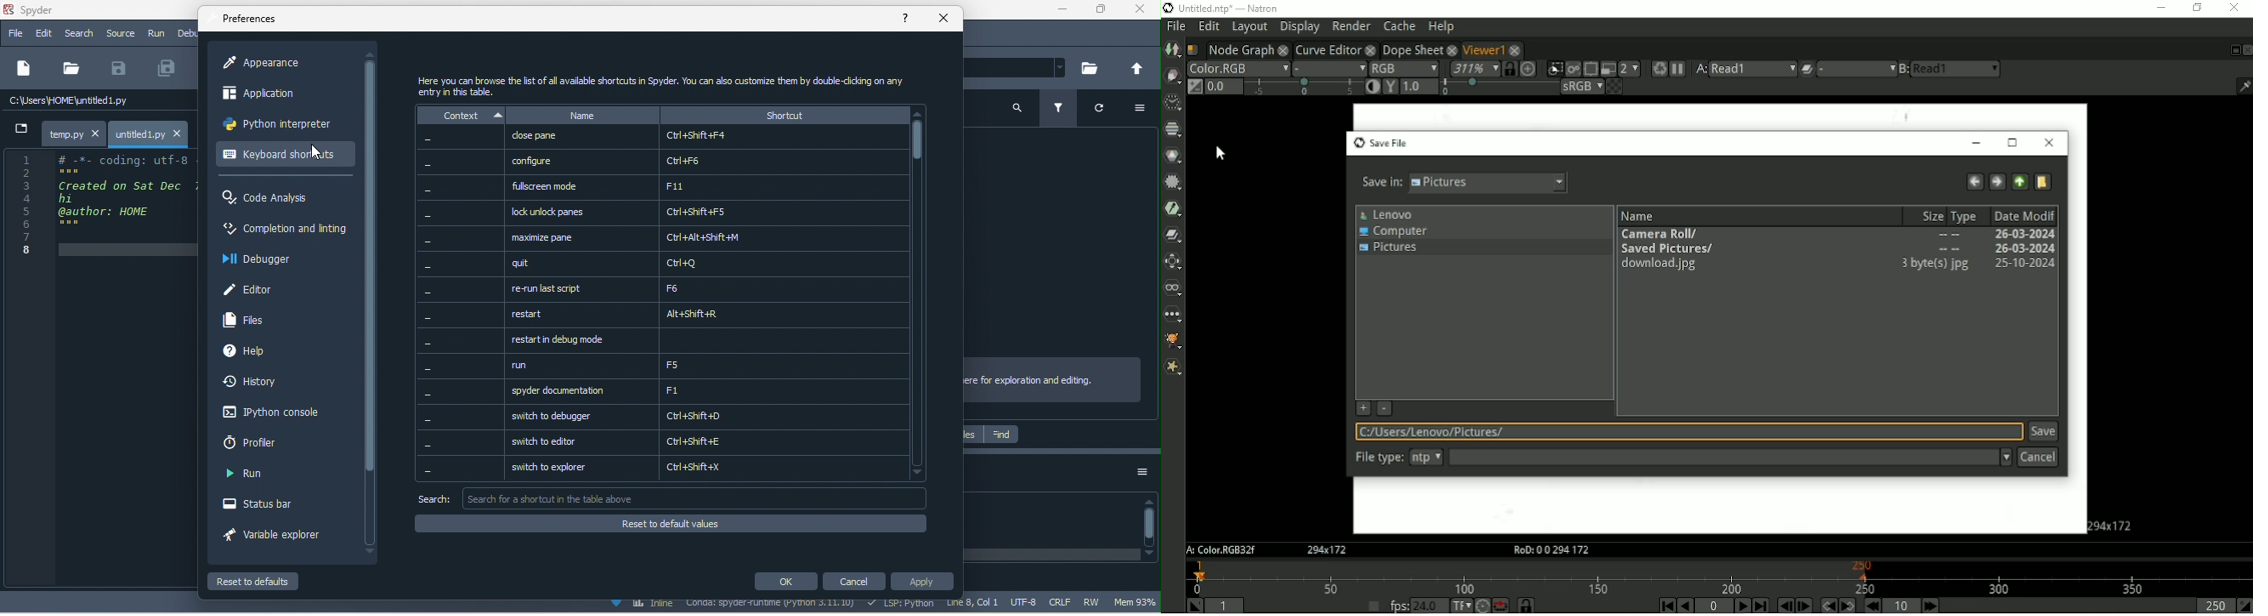  I want to click on option, so click(1142, 477).